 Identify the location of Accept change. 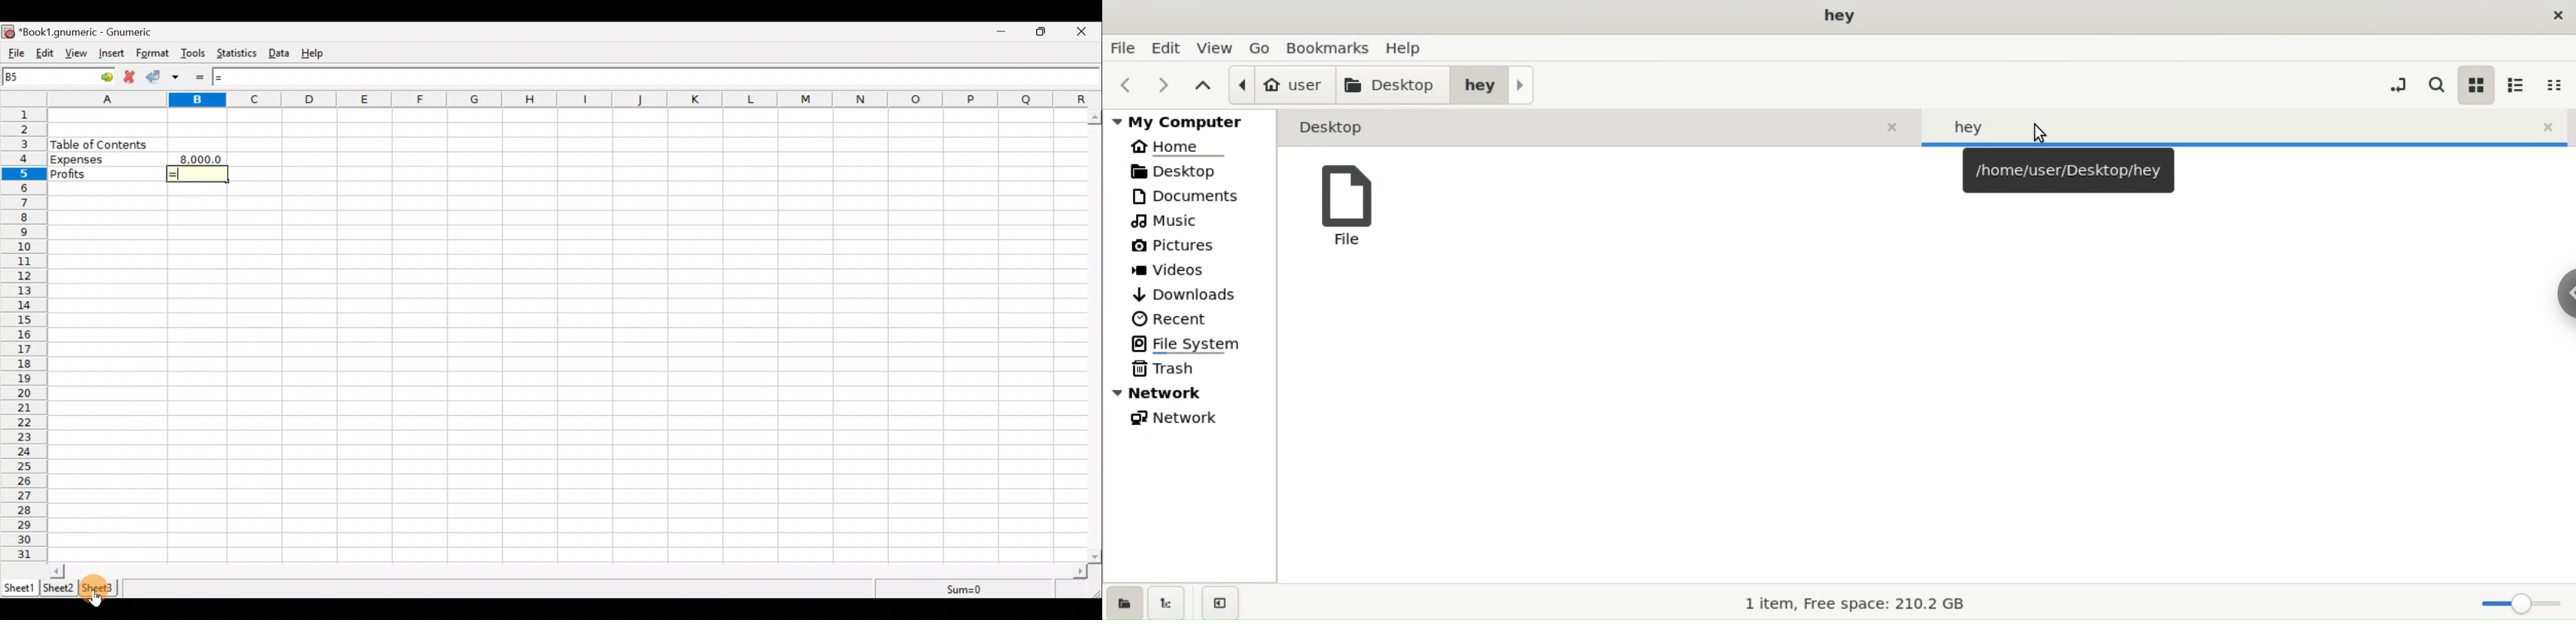
(156, 78).